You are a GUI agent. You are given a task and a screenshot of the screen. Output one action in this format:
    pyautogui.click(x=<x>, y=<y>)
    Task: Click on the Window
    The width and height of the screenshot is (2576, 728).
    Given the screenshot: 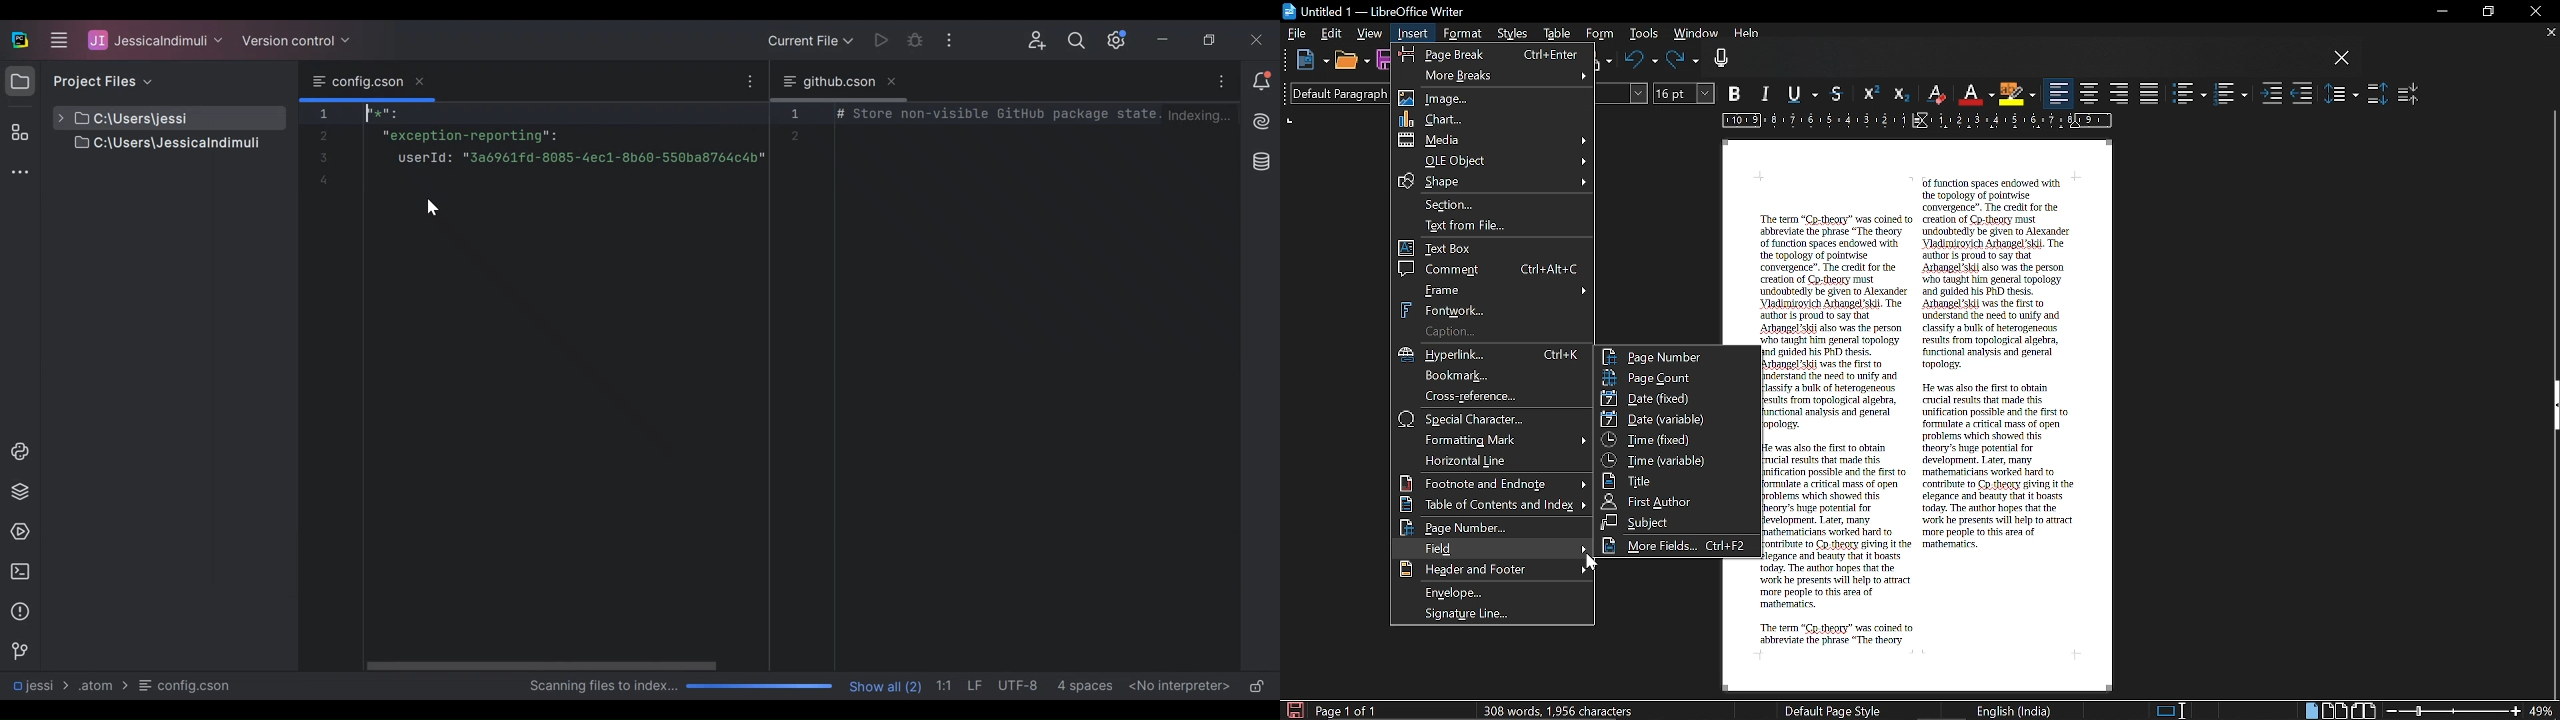 What is the action you would take?
    pyautogui.click(x=1694, y=35)
    